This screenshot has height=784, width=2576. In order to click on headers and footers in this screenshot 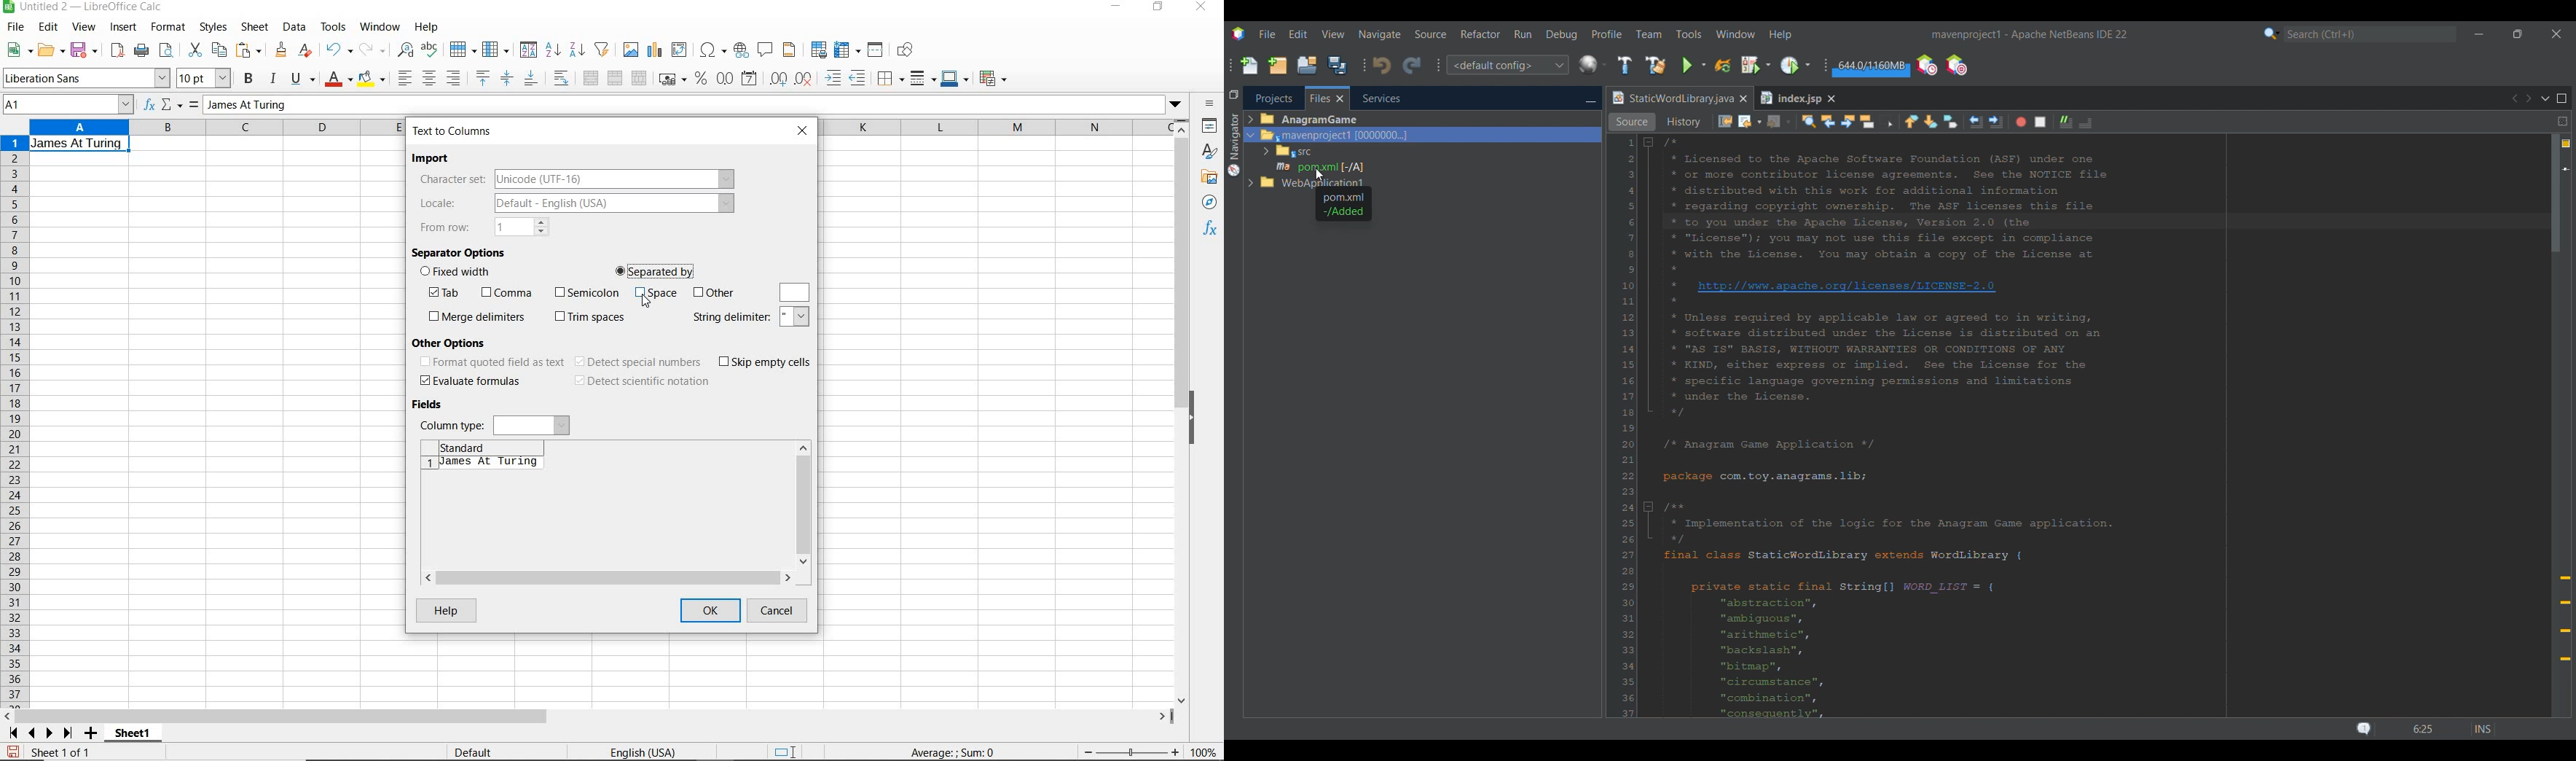, I will do `click(791, 52)`.